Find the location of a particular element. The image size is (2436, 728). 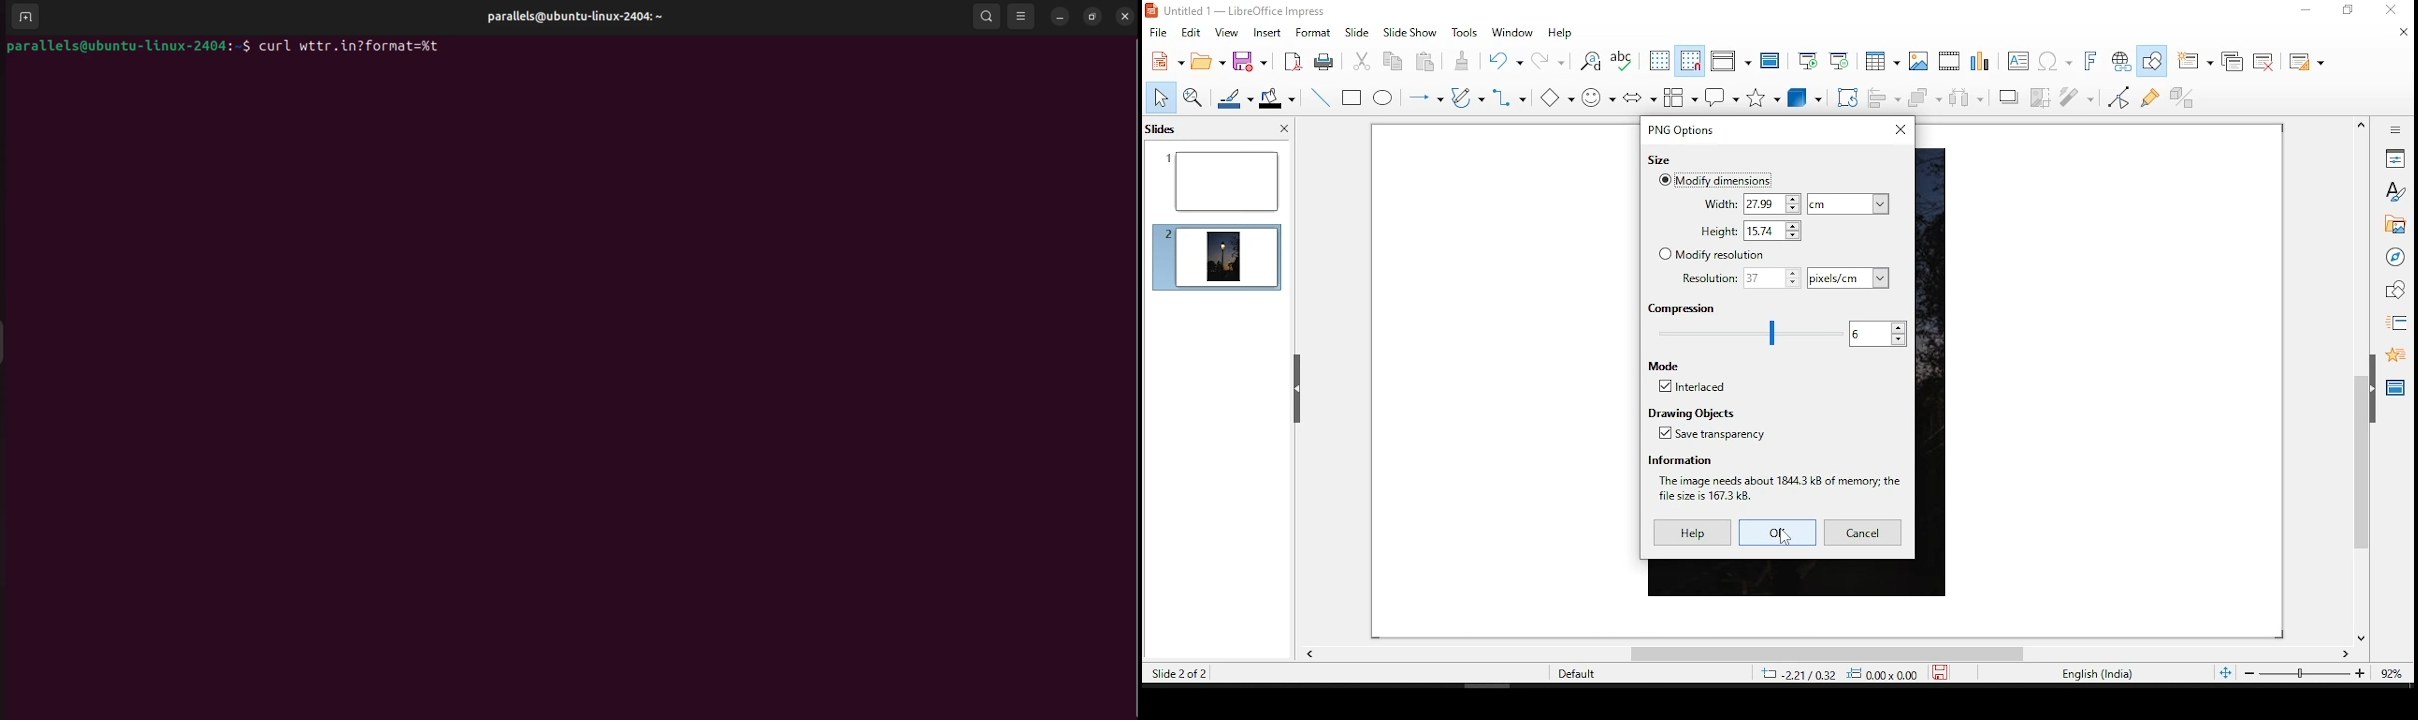

3D objects is located at coordinates (1803, 99).